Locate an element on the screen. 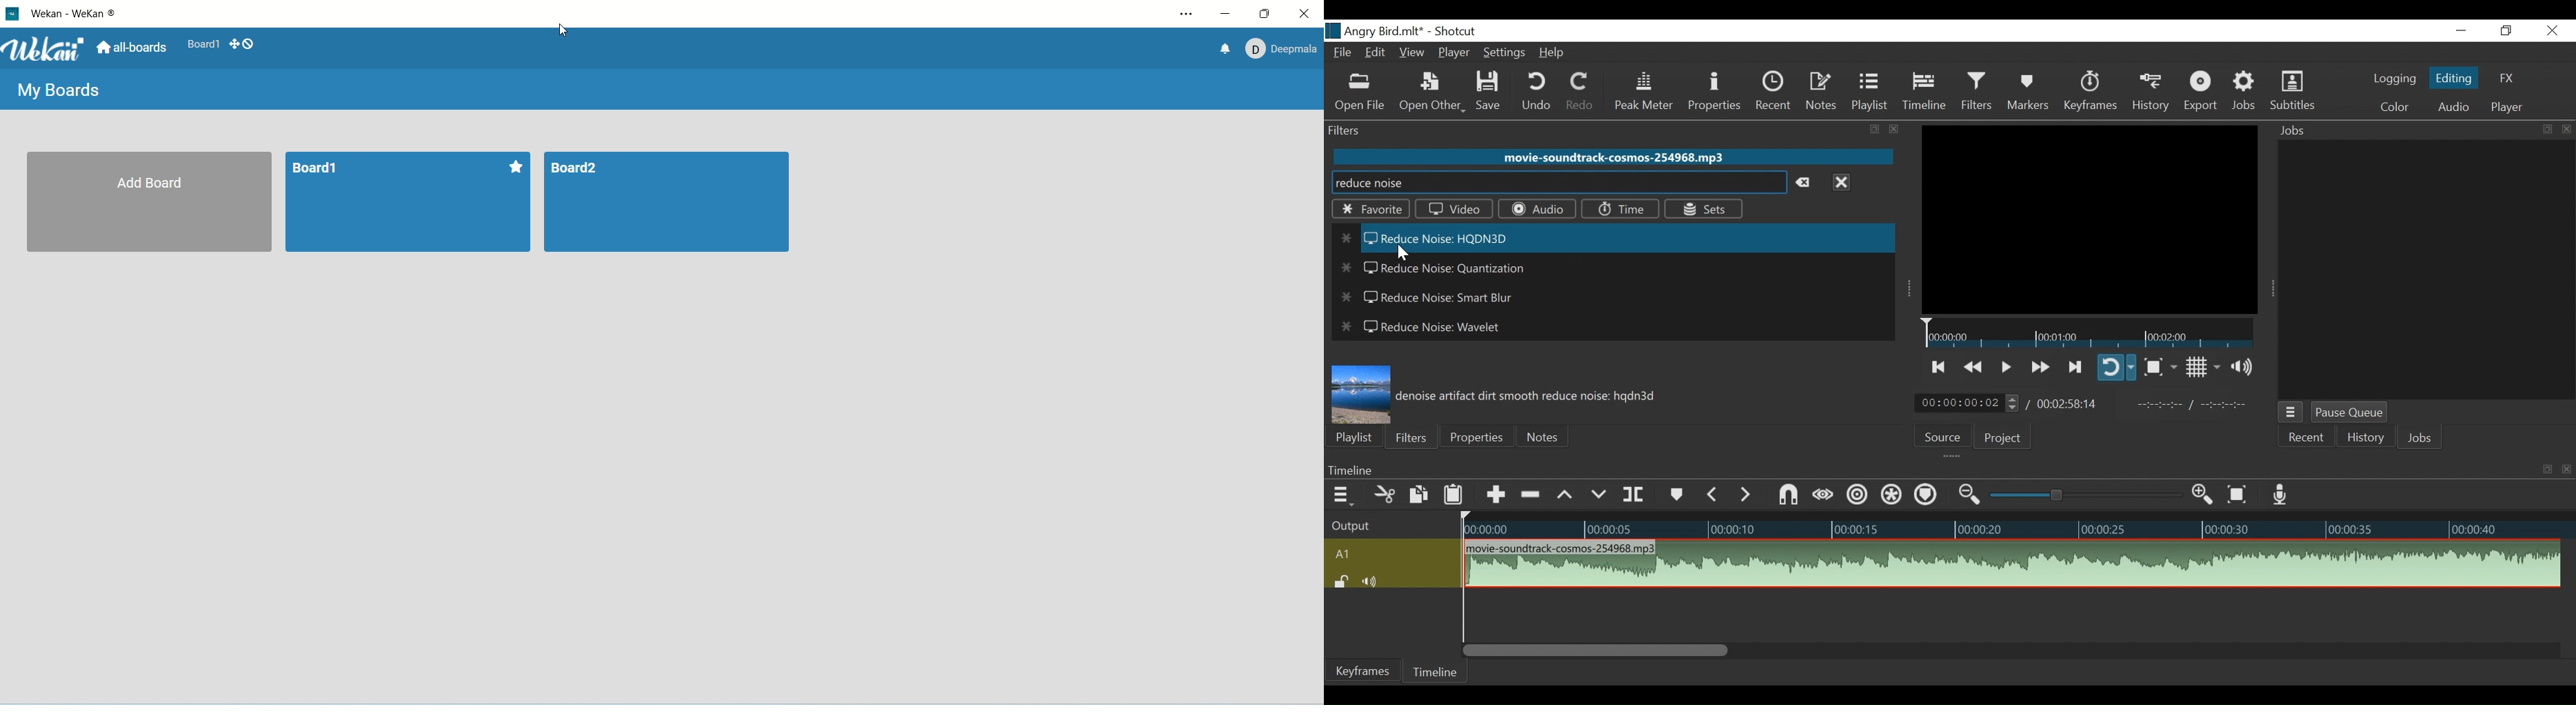 This screenshot has width=2576, height=728. Cut is located at coordinates (1382, 494).